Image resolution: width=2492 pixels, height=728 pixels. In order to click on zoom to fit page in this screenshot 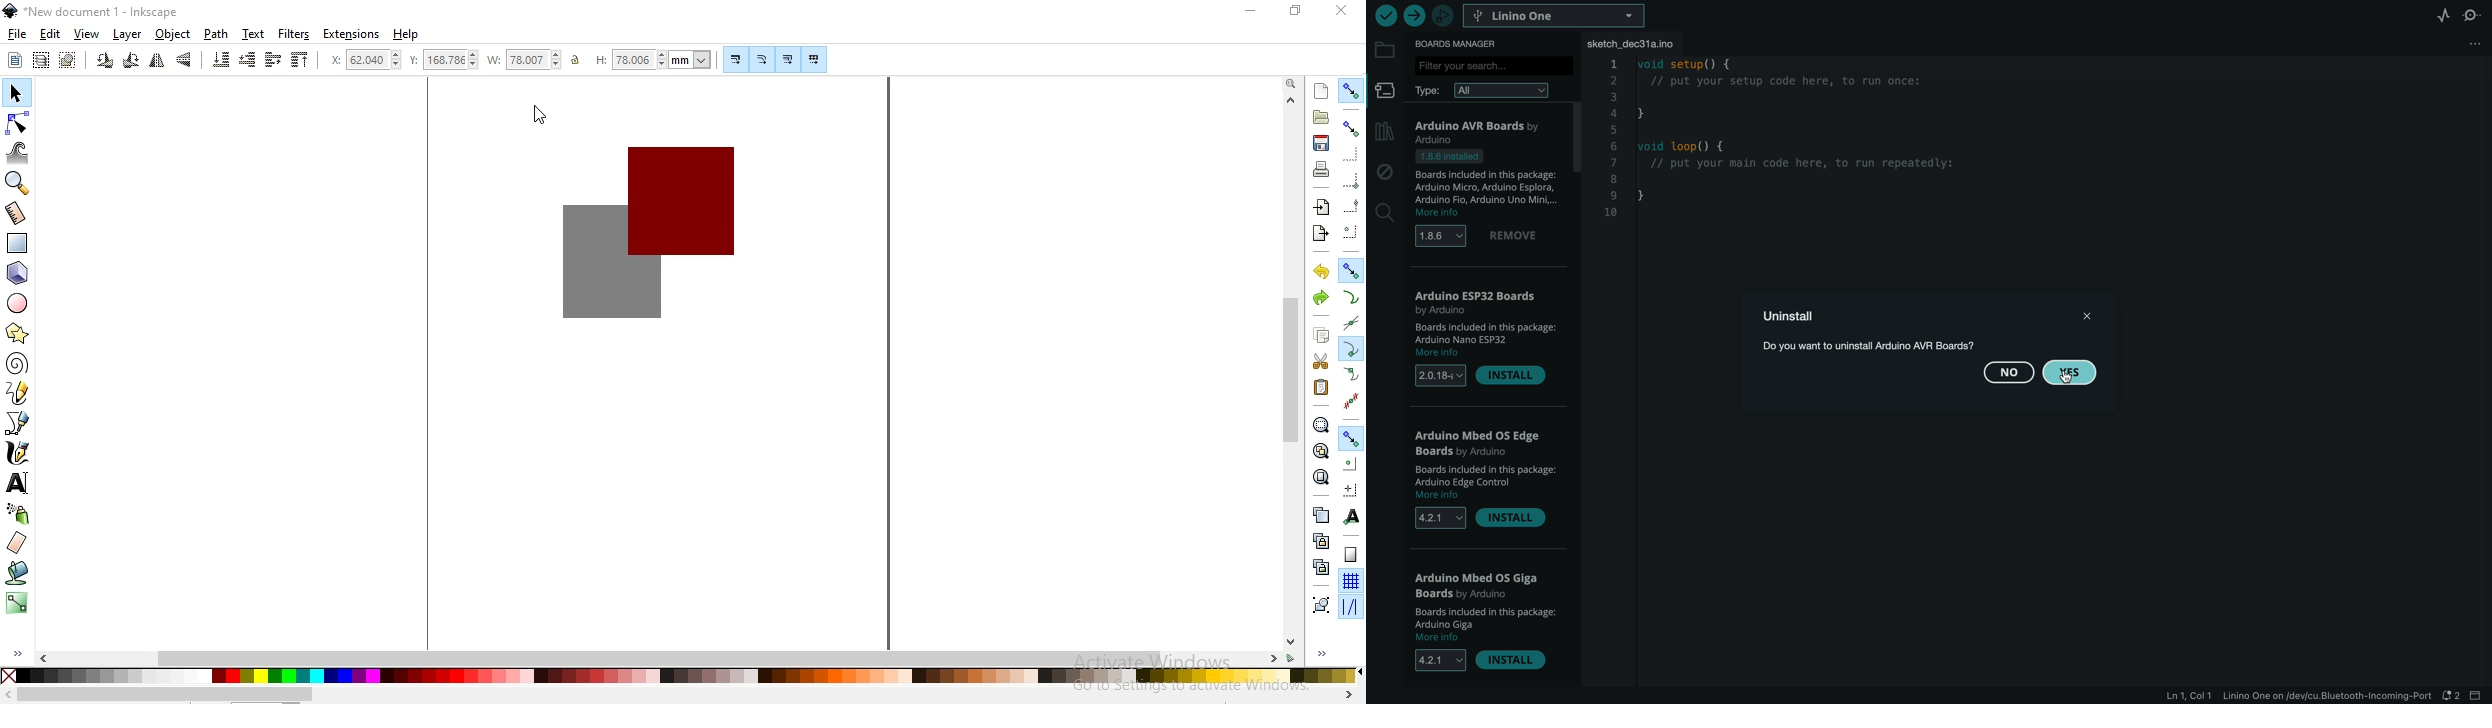, I will do `click(1321, 477)`.